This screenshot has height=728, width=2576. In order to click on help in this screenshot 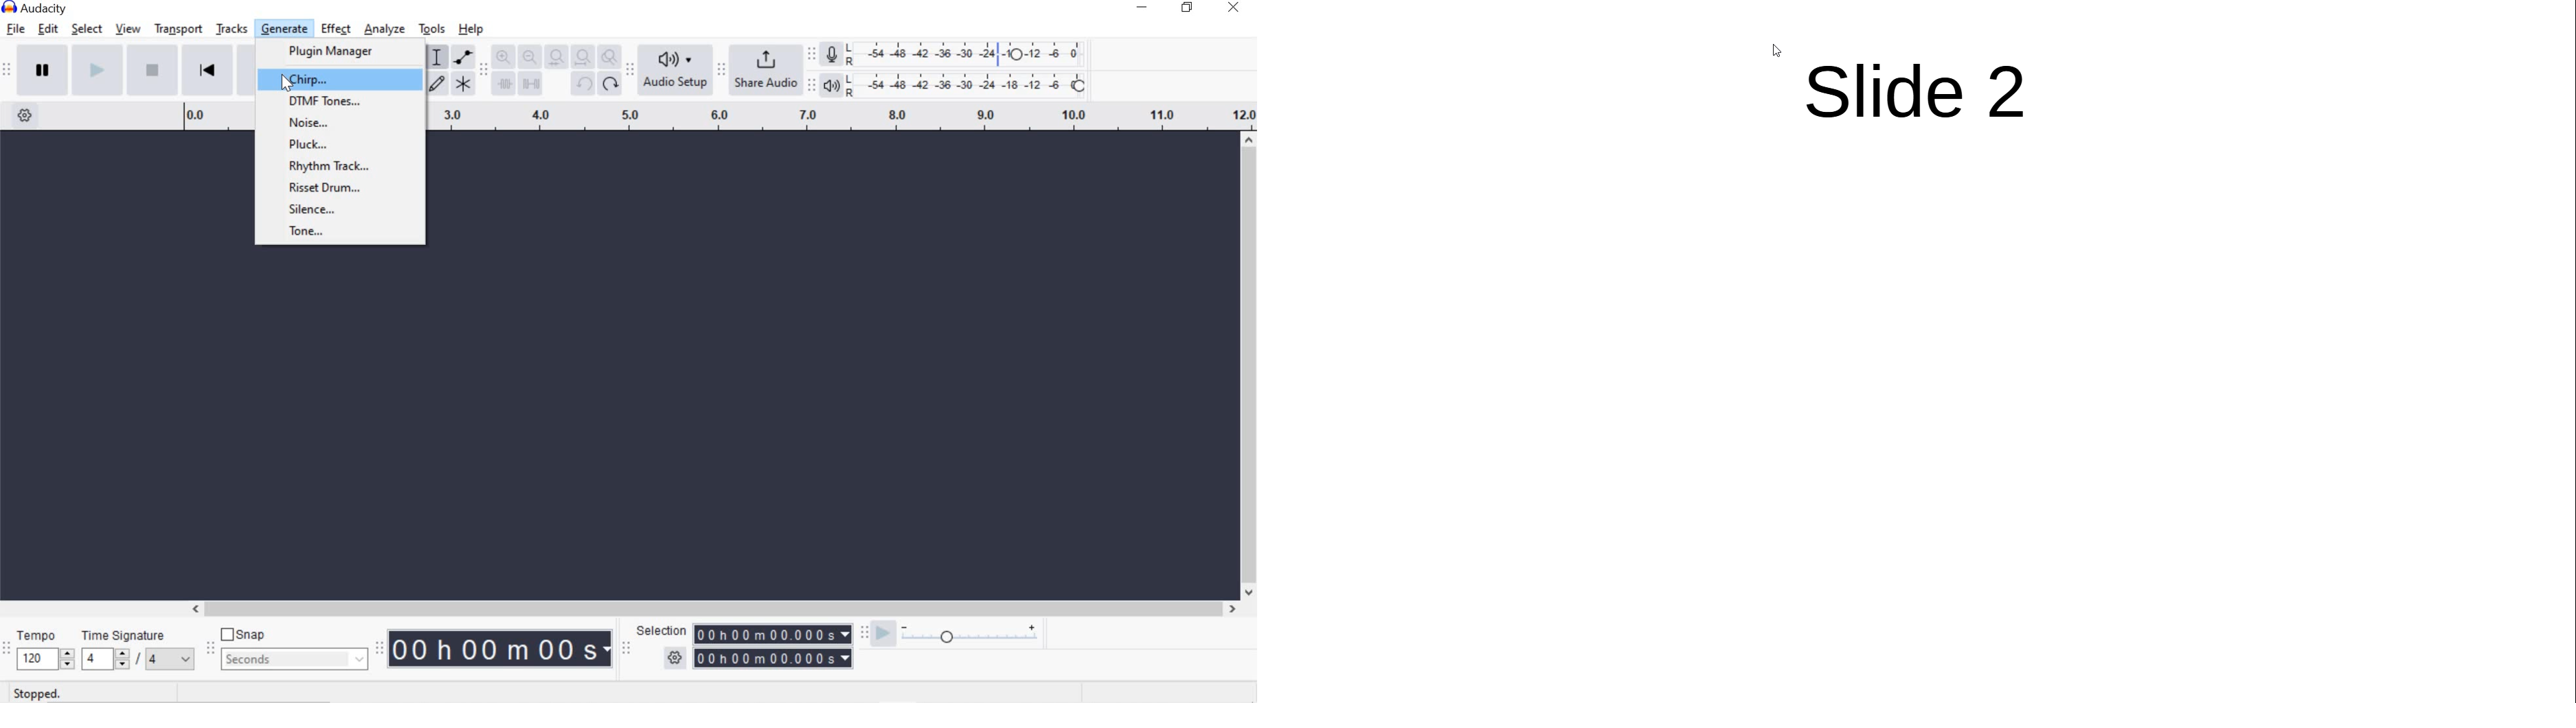, I will do `click(472, 29)`.